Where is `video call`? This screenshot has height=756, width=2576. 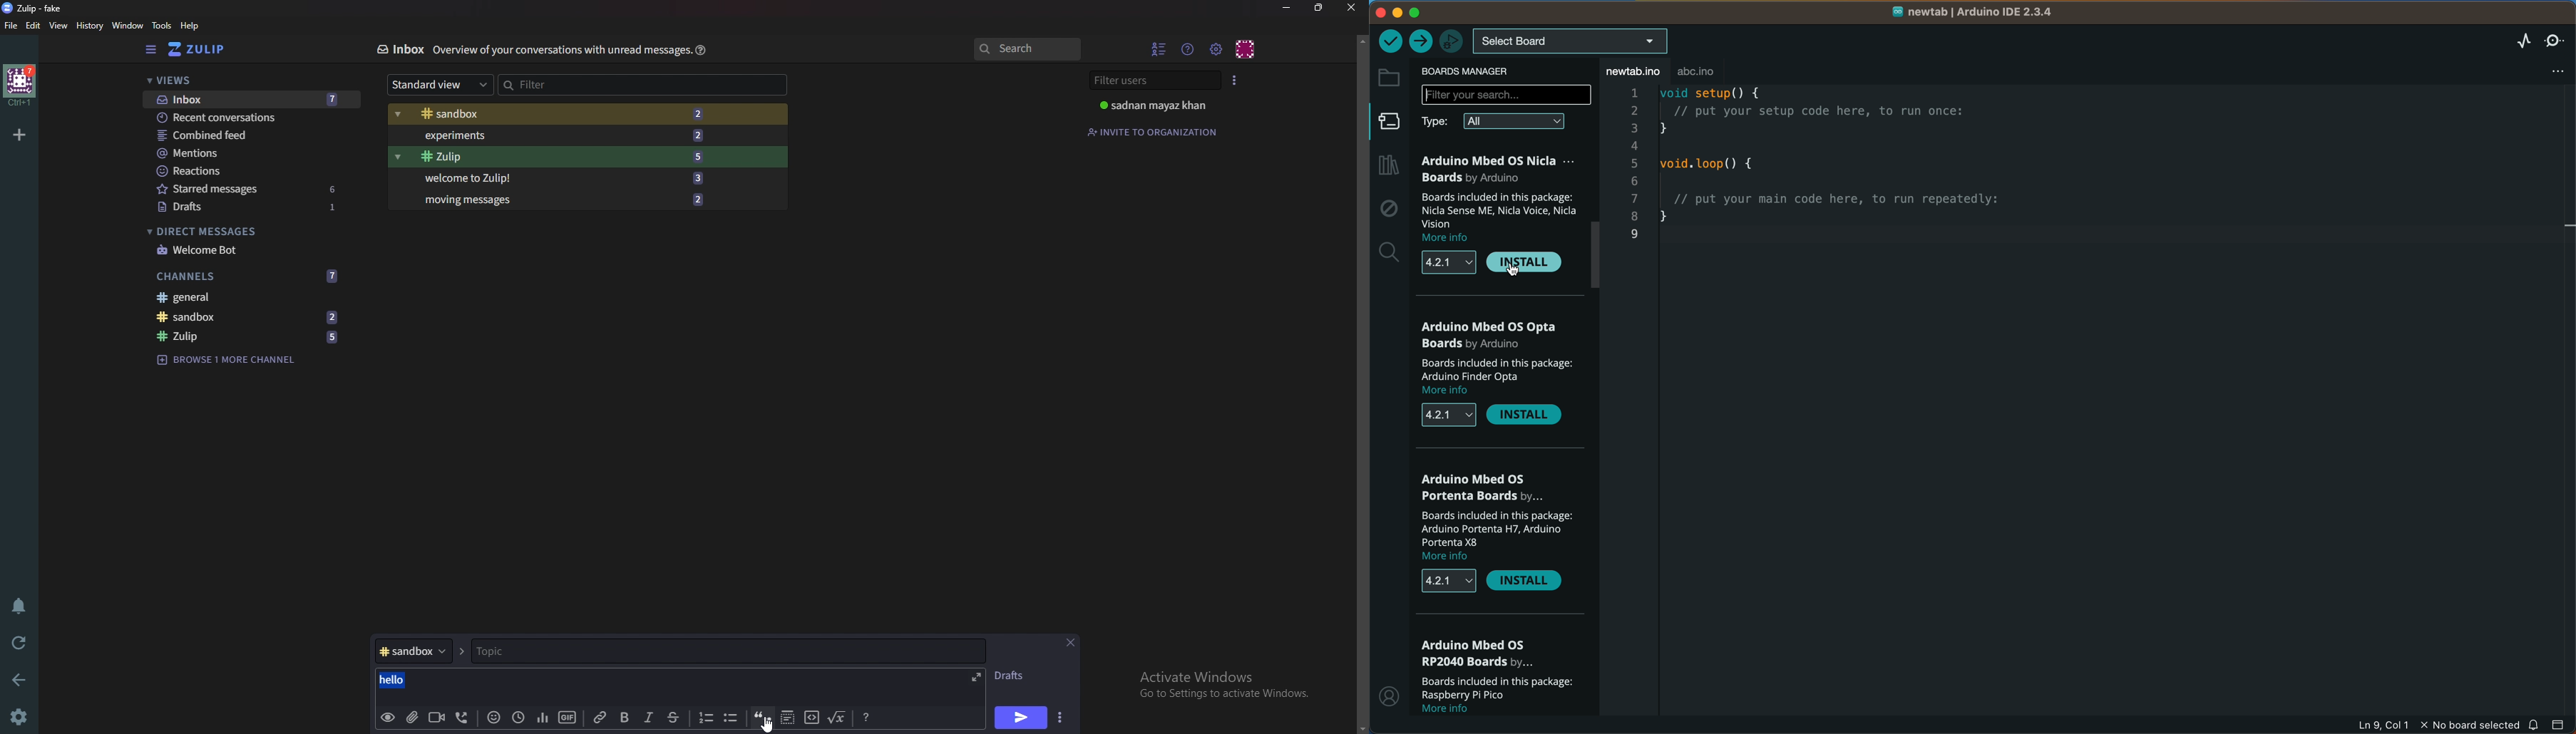
video call is located at coordinates (436, 718).